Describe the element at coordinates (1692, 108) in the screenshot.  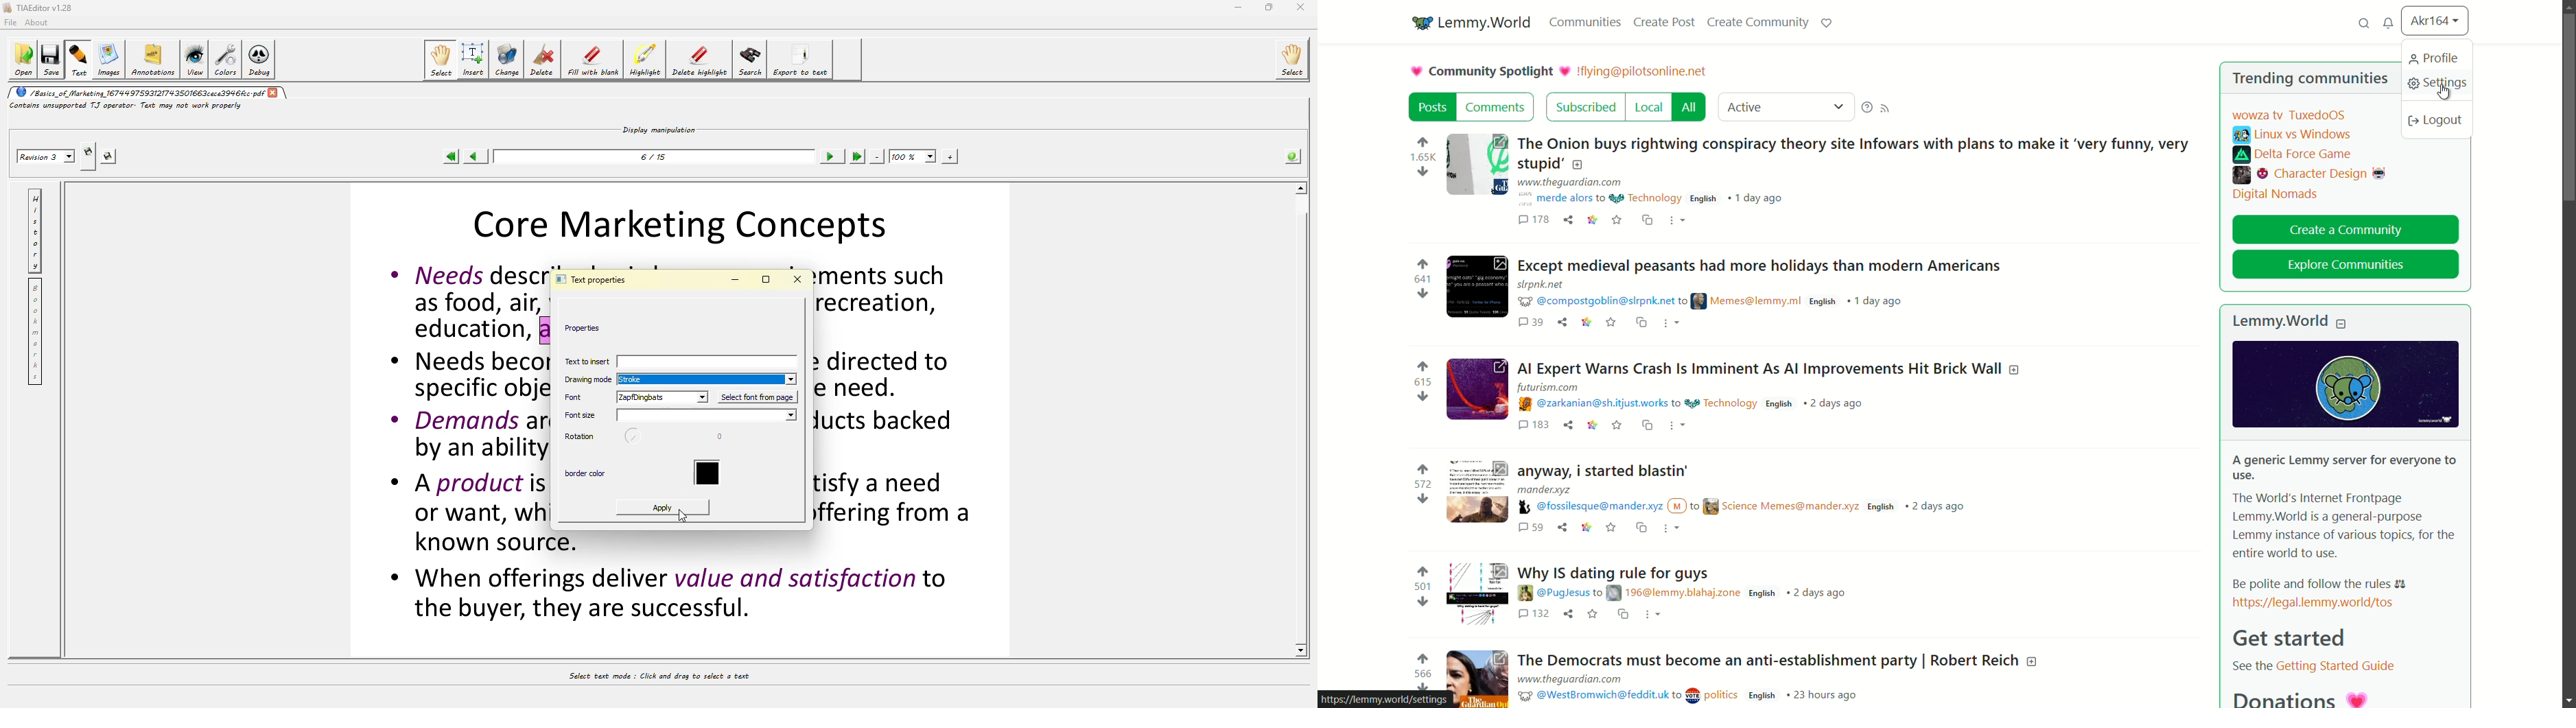
I see `all` at that location.